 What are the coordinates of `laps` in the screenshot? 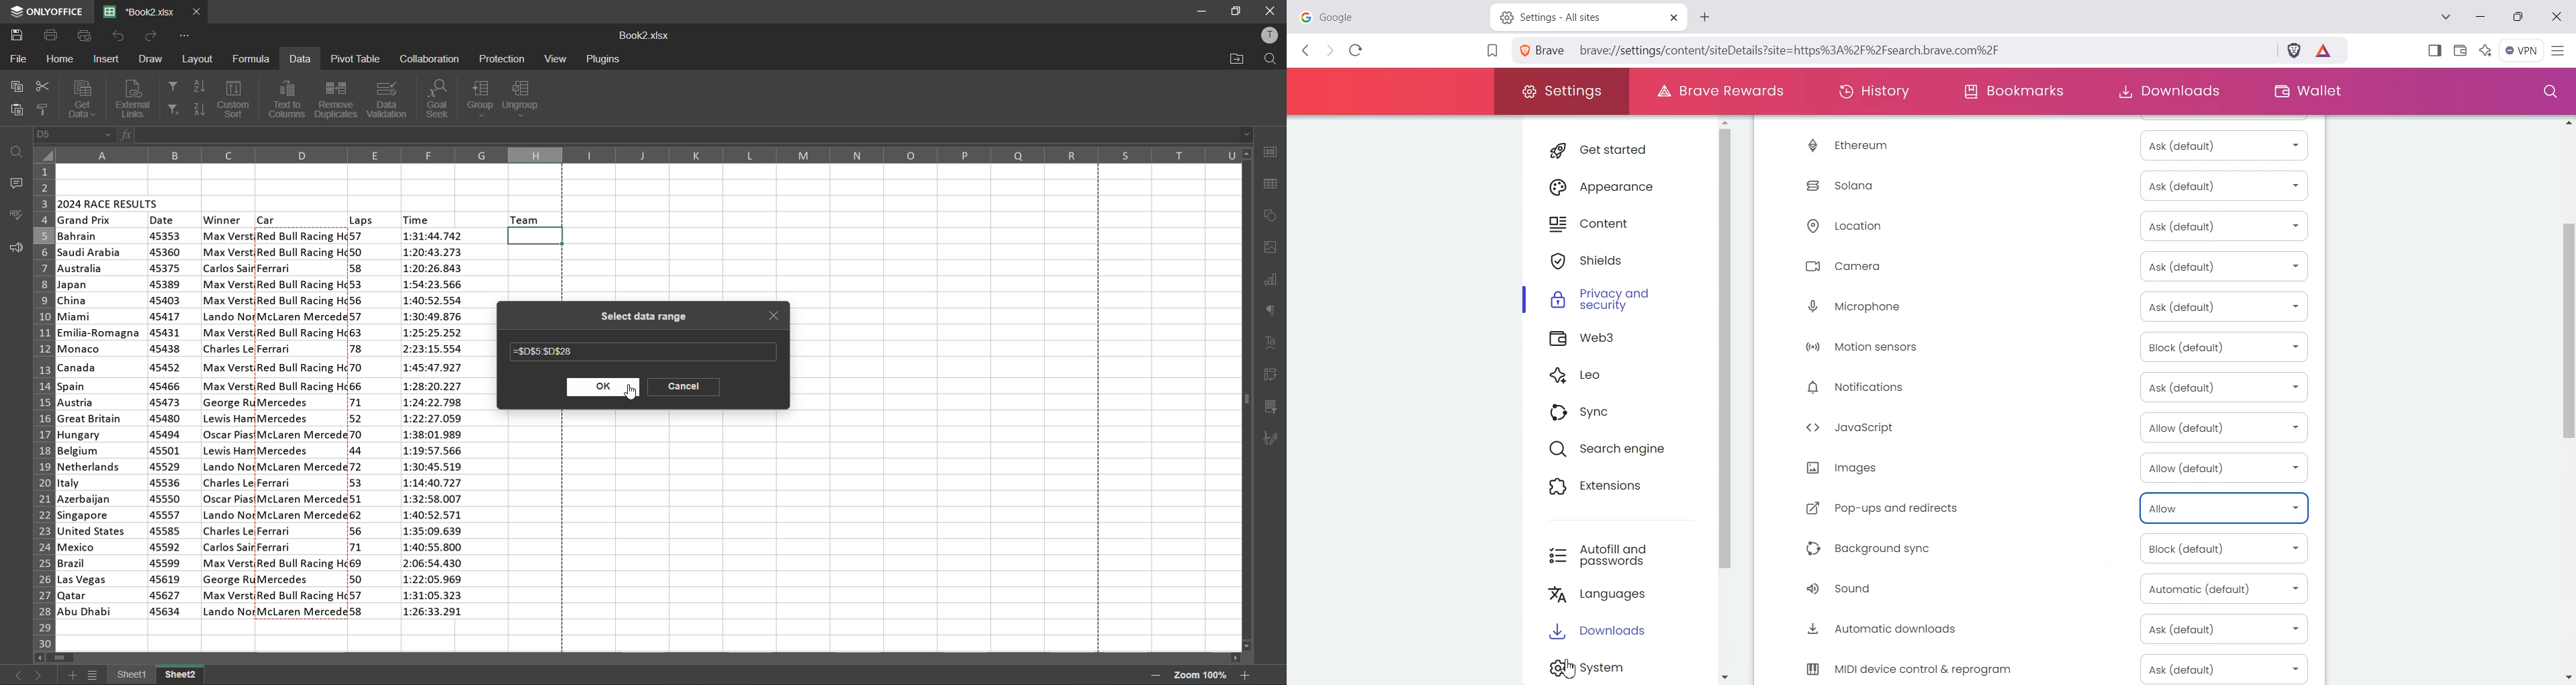 It's located at (361, 220).